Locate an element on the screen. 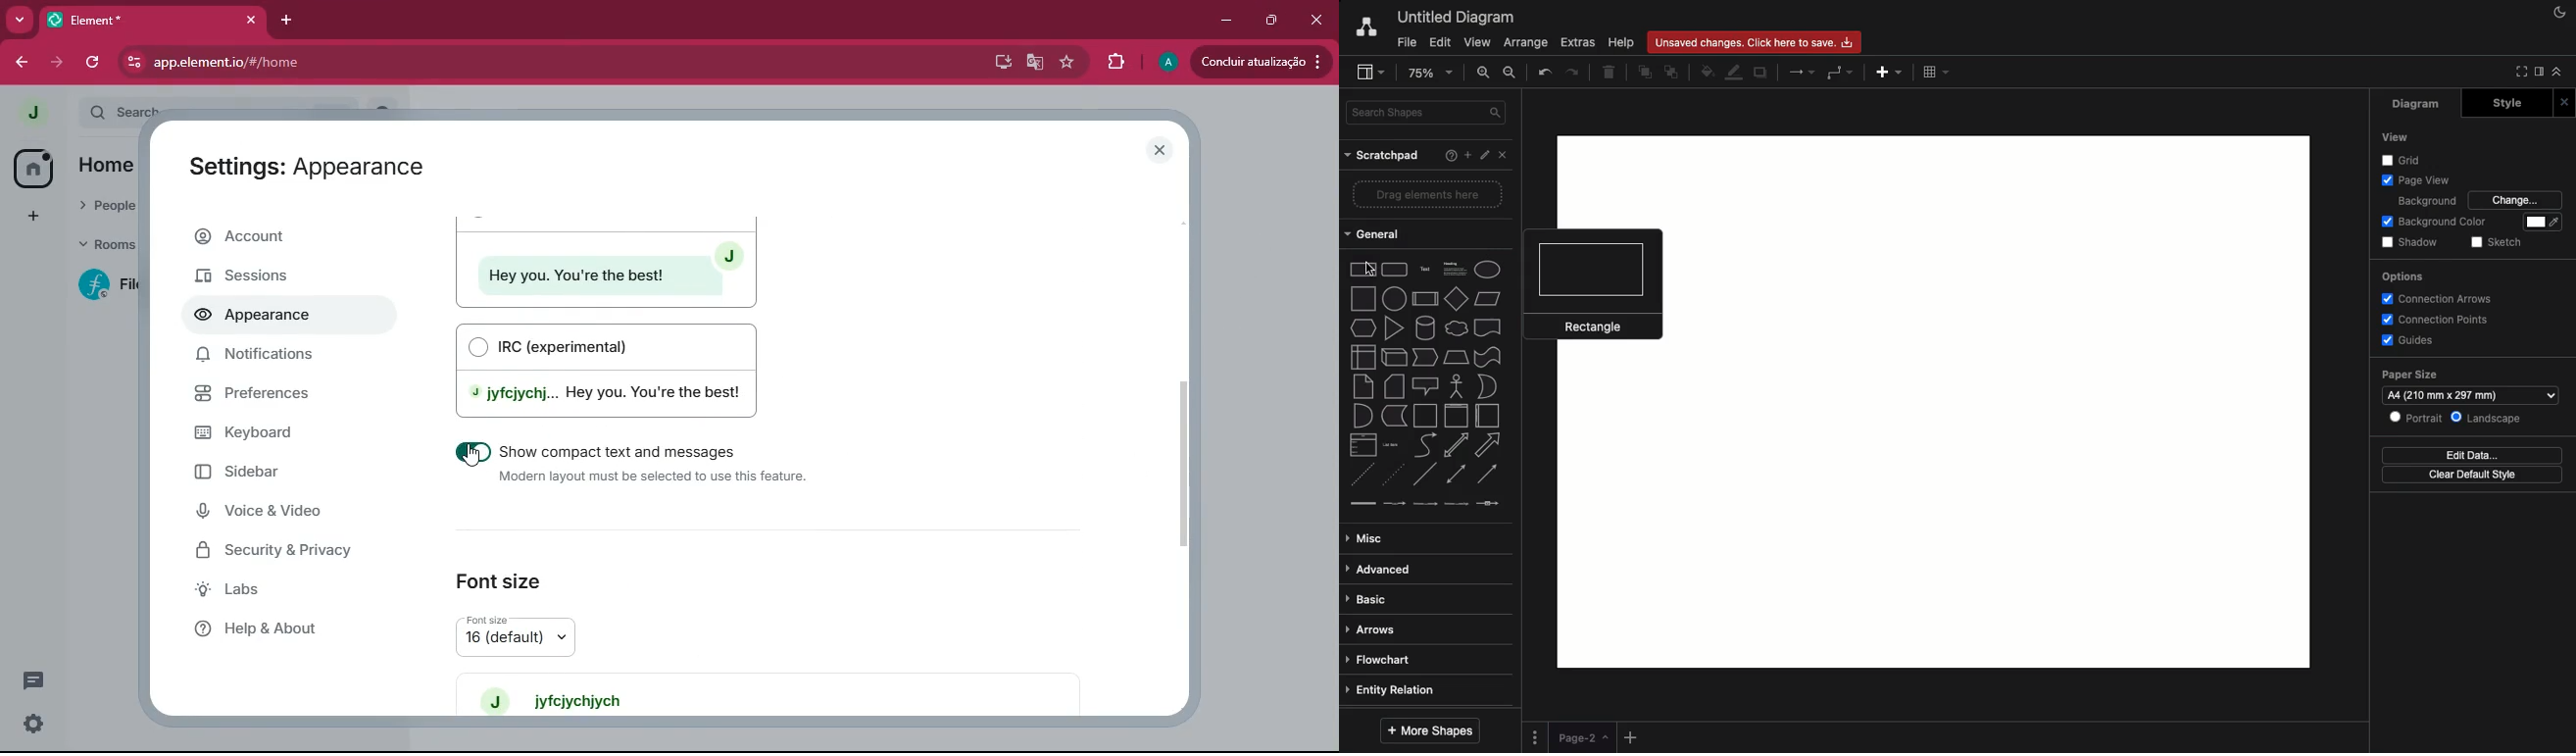 This screenshot has width=2576, height=756. close is located at coordinates (1317, 15).